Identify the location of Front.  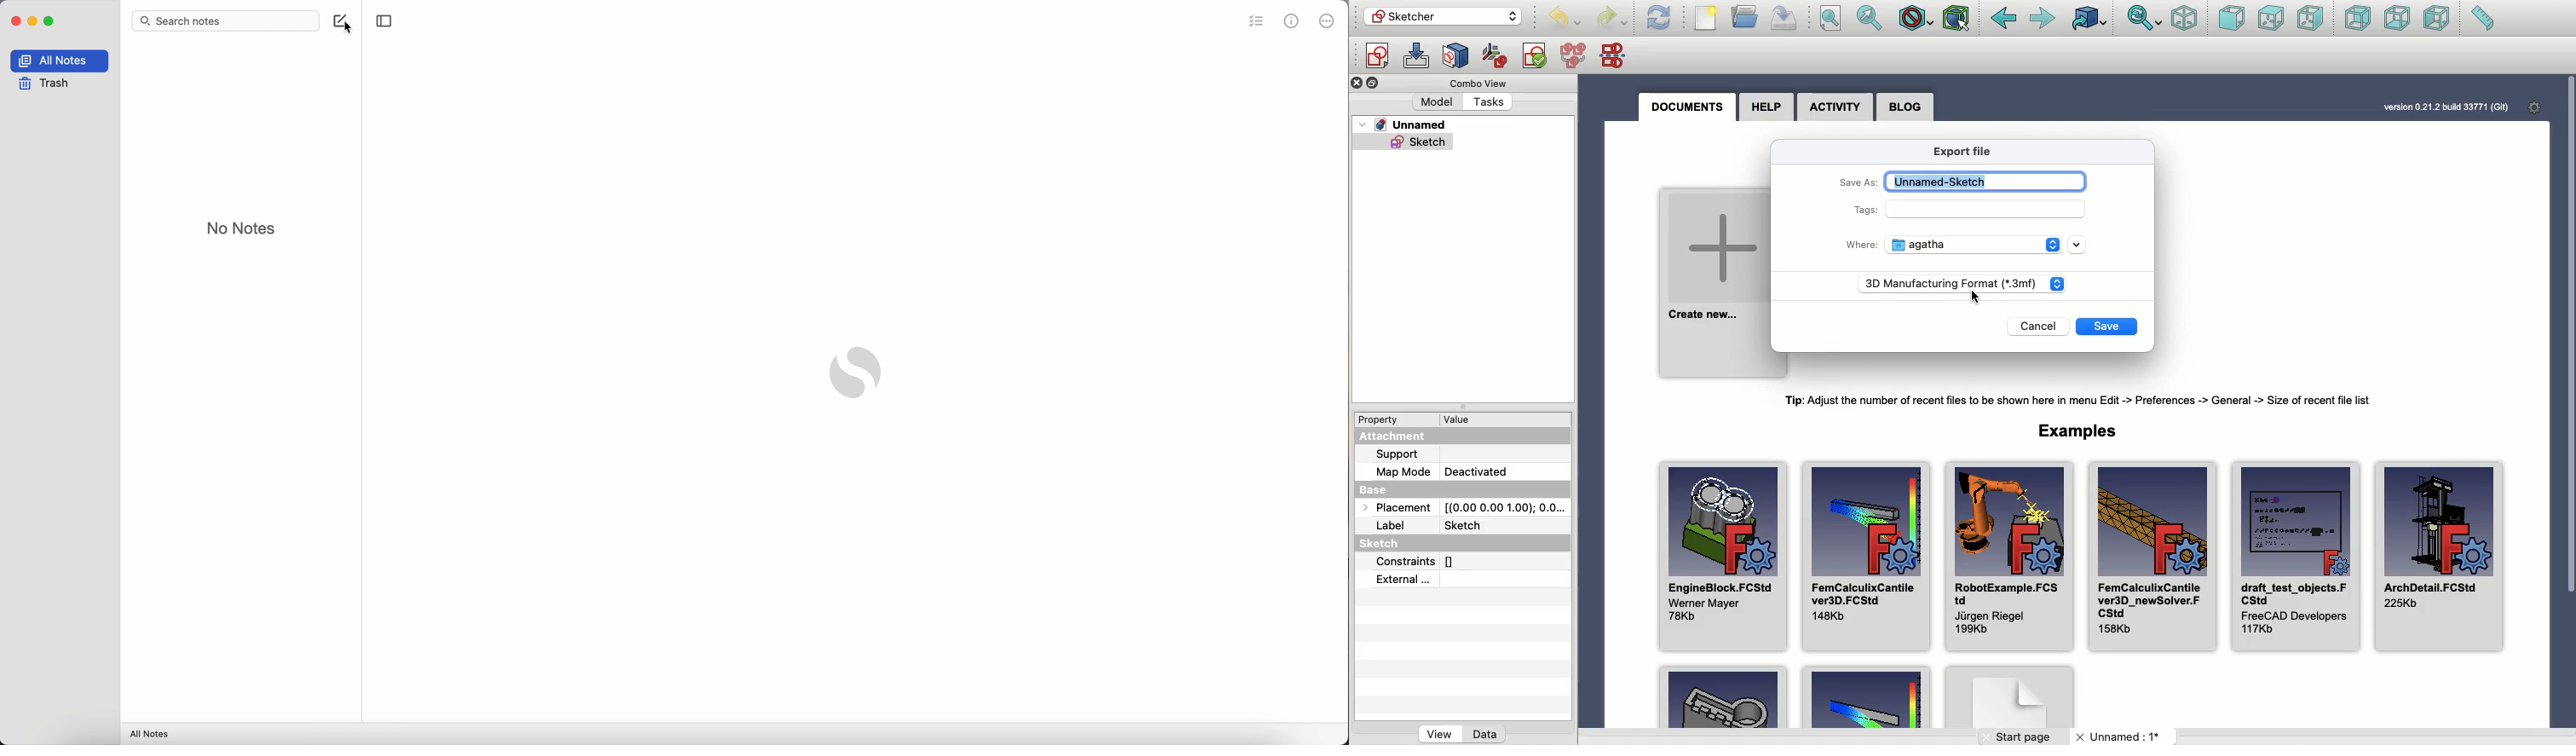
(2230, 20).